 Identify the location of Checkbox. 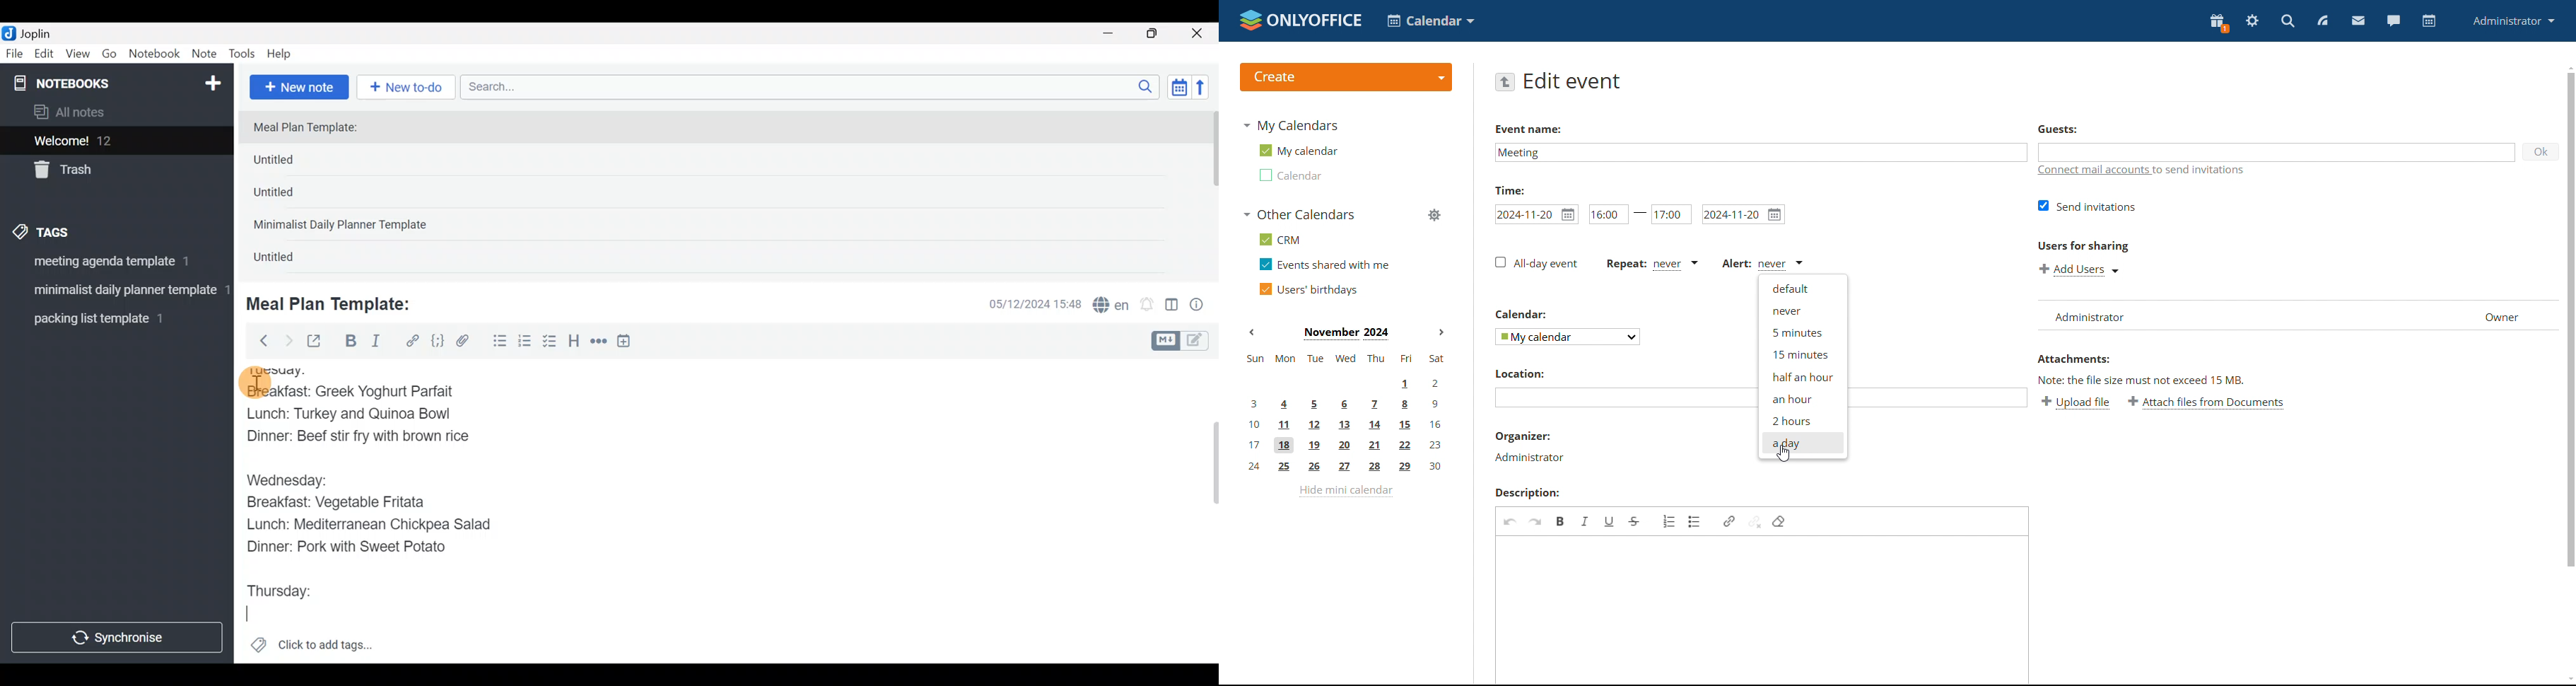
(551, 342).